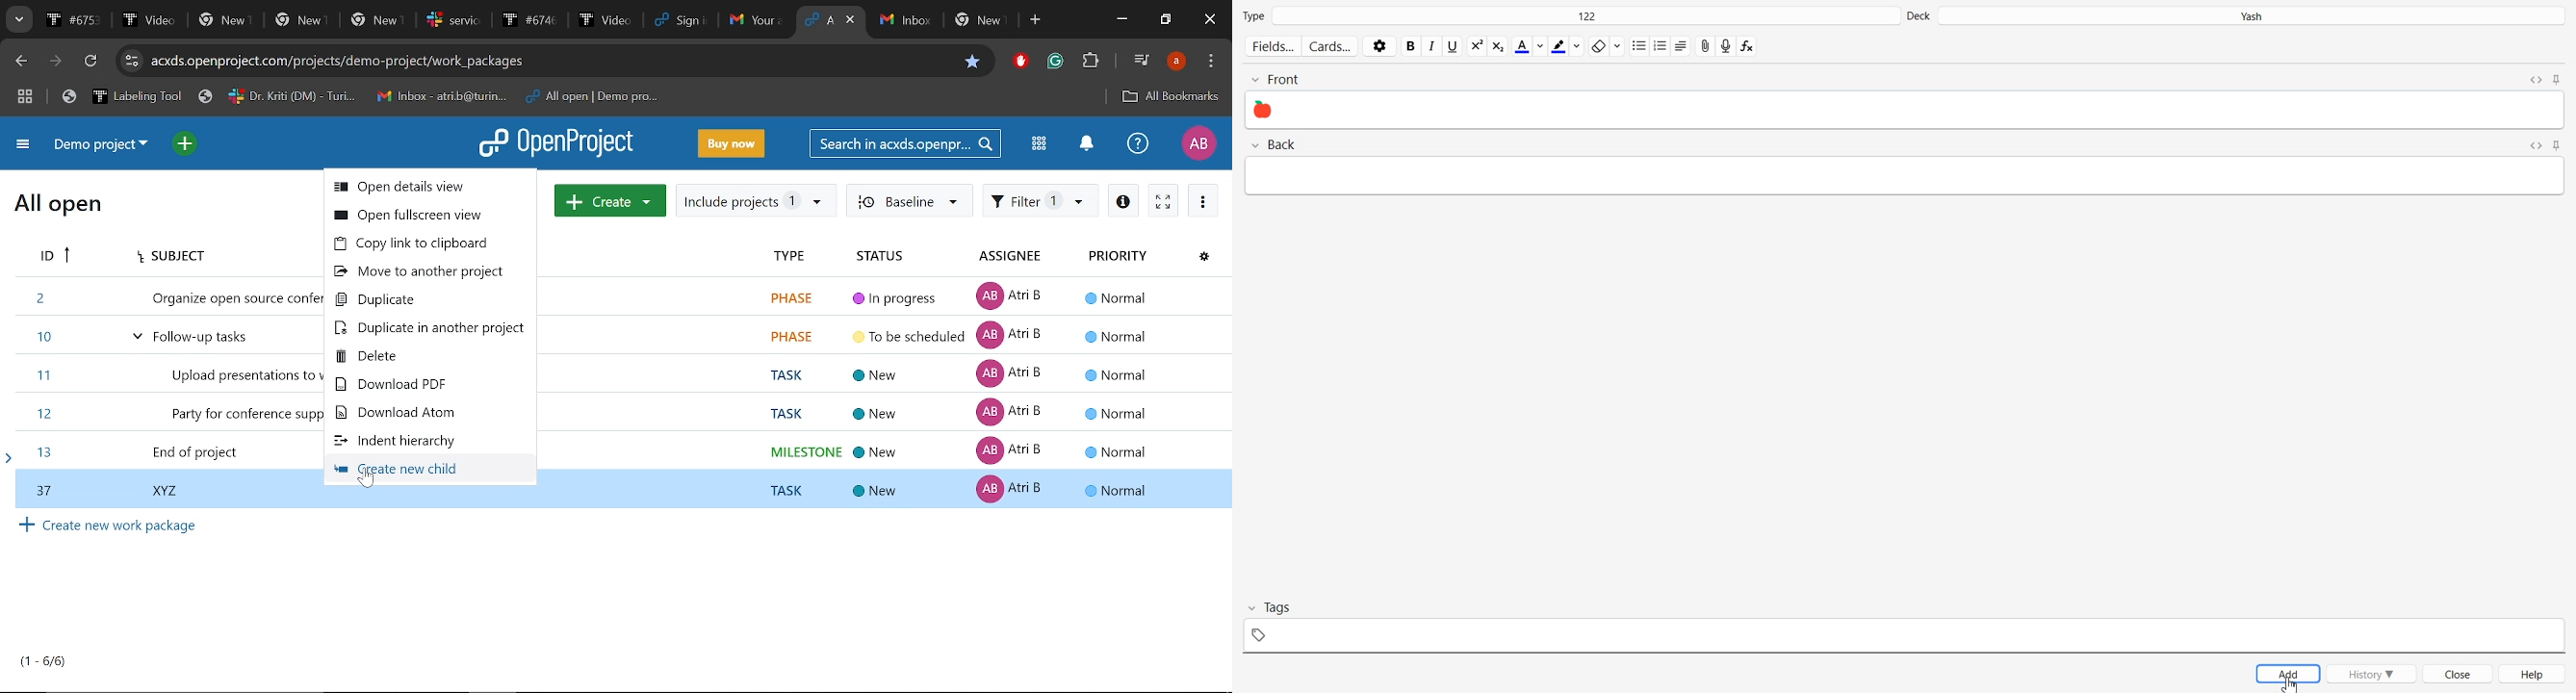  Describe the element at coordinates (1747, 46) in the screenshot. I see `Equation` at that location.